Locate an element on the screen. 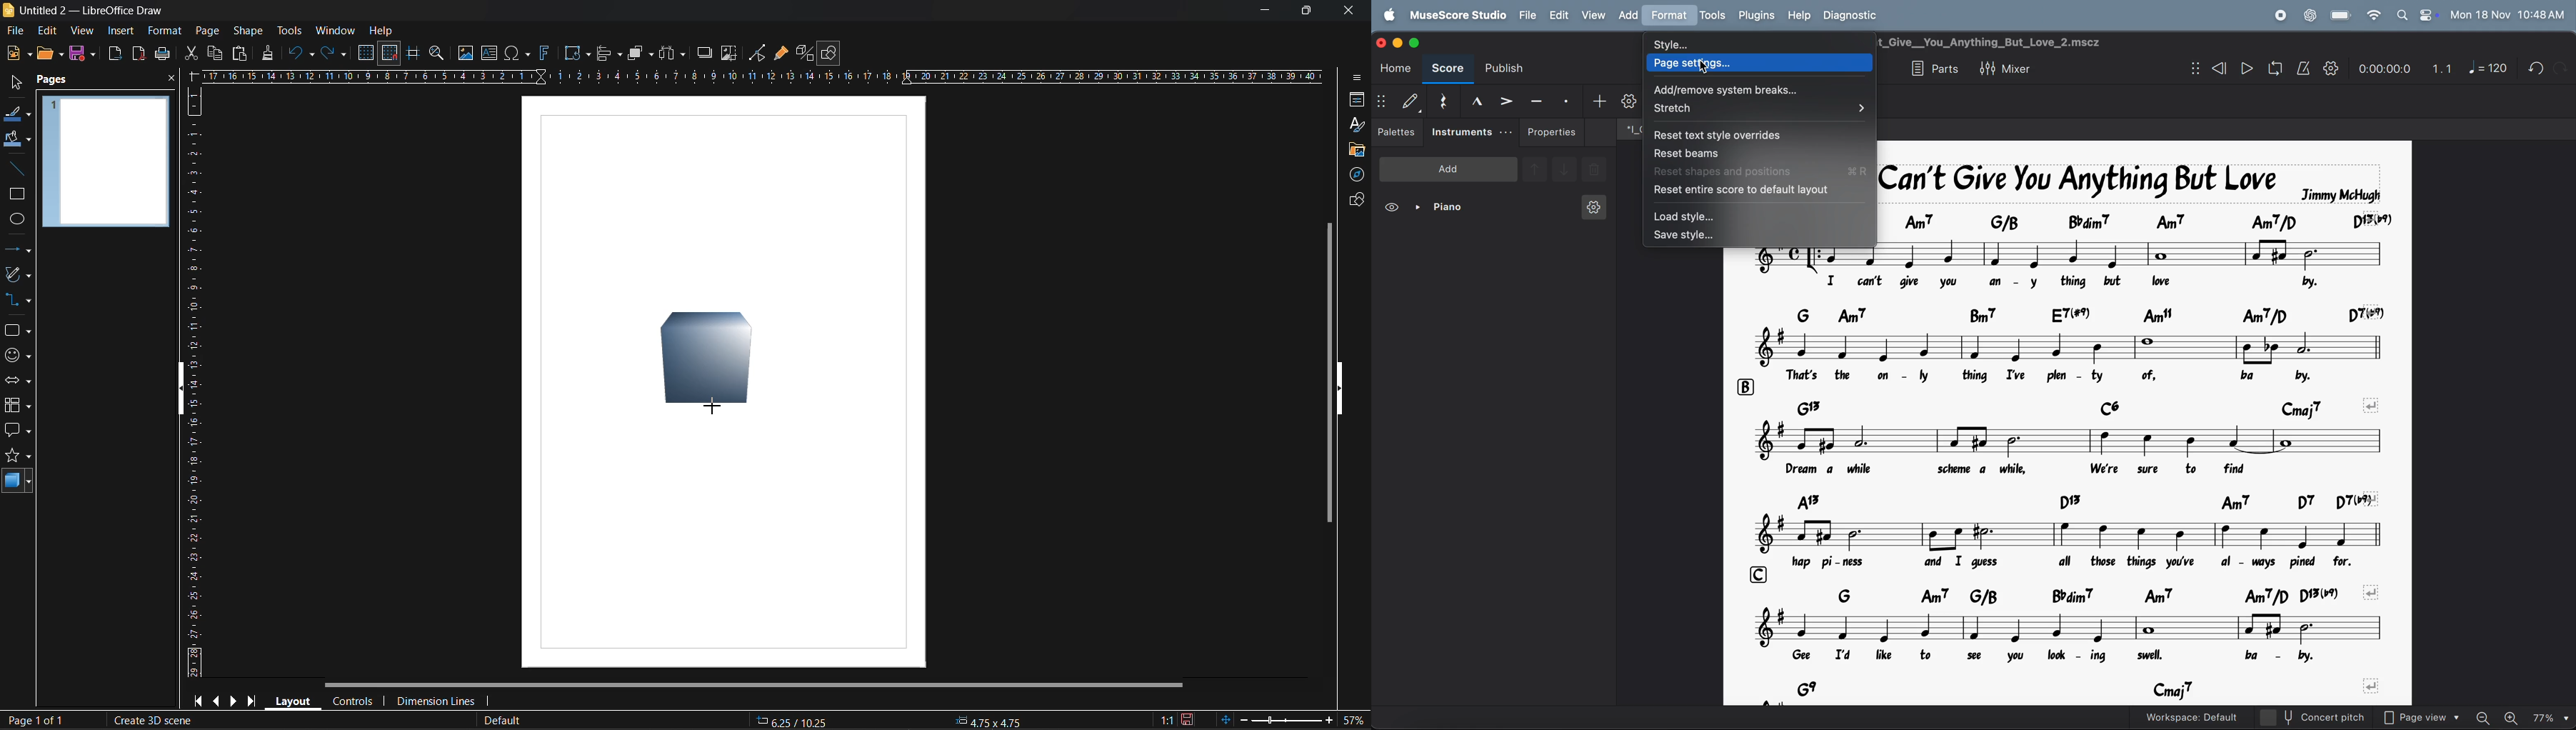 The width and height of the screenshot is (2576, 756). stars and banners is located at coordinates (17, 459).